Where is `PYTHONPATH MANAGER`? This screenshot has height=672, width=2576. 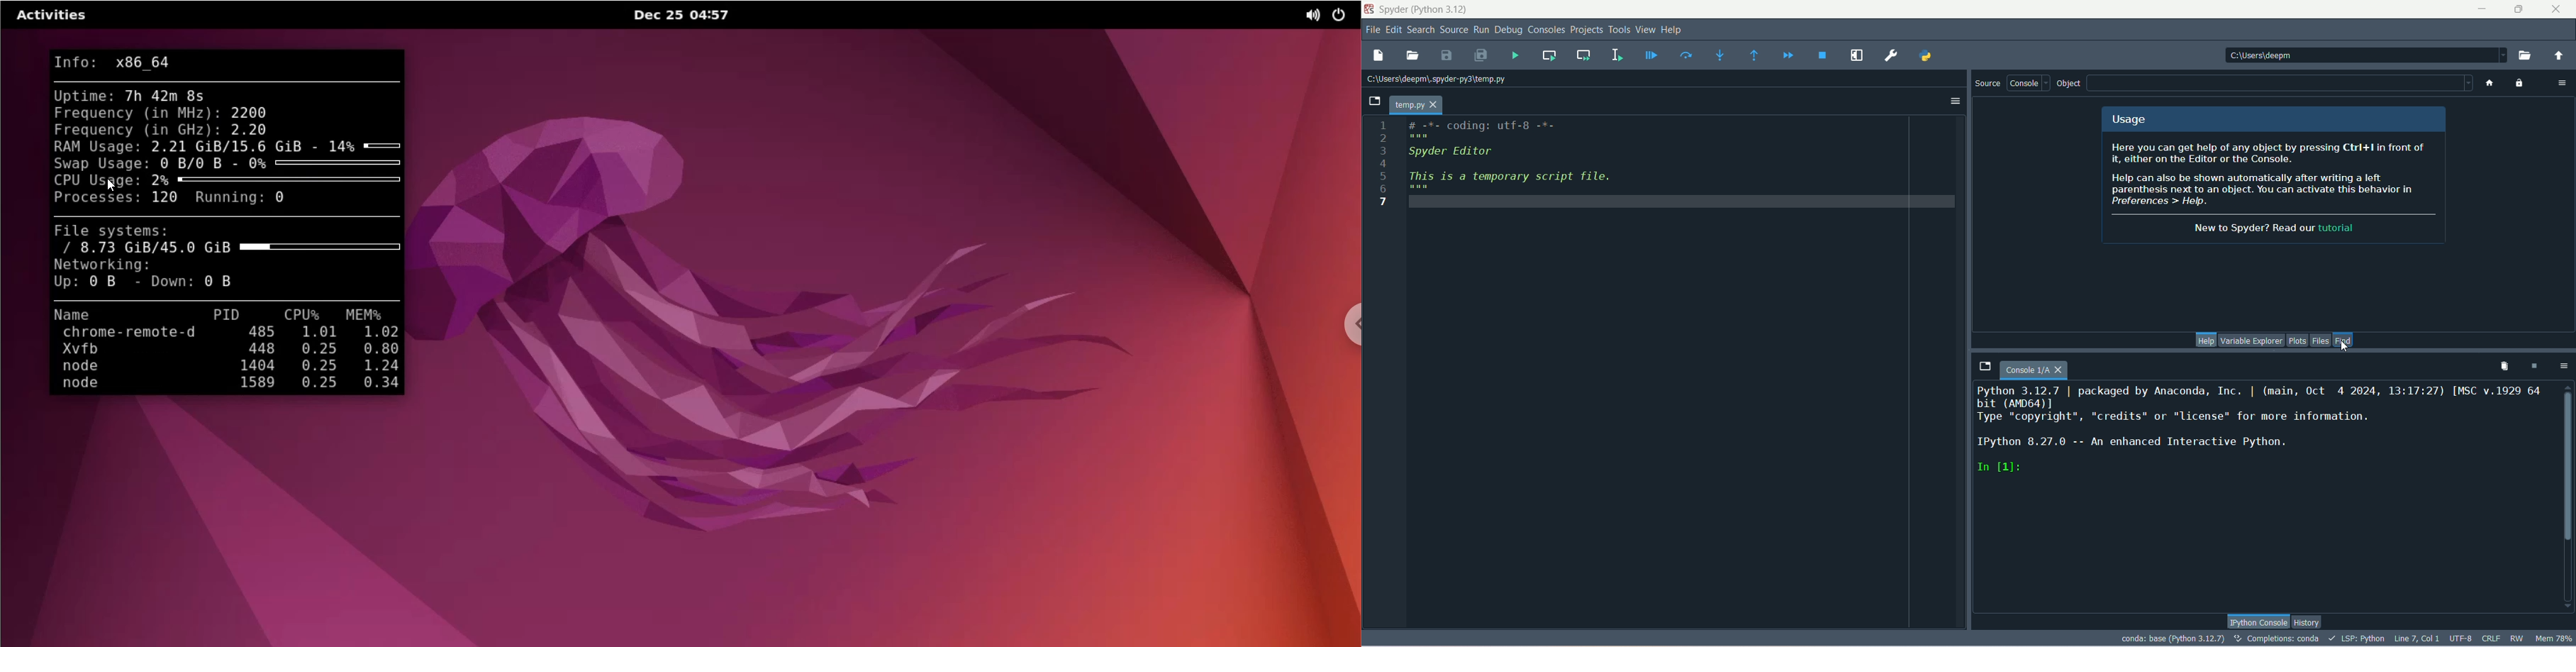
PYTHONPATH MANAGER is located at coordinates (1925, 56).